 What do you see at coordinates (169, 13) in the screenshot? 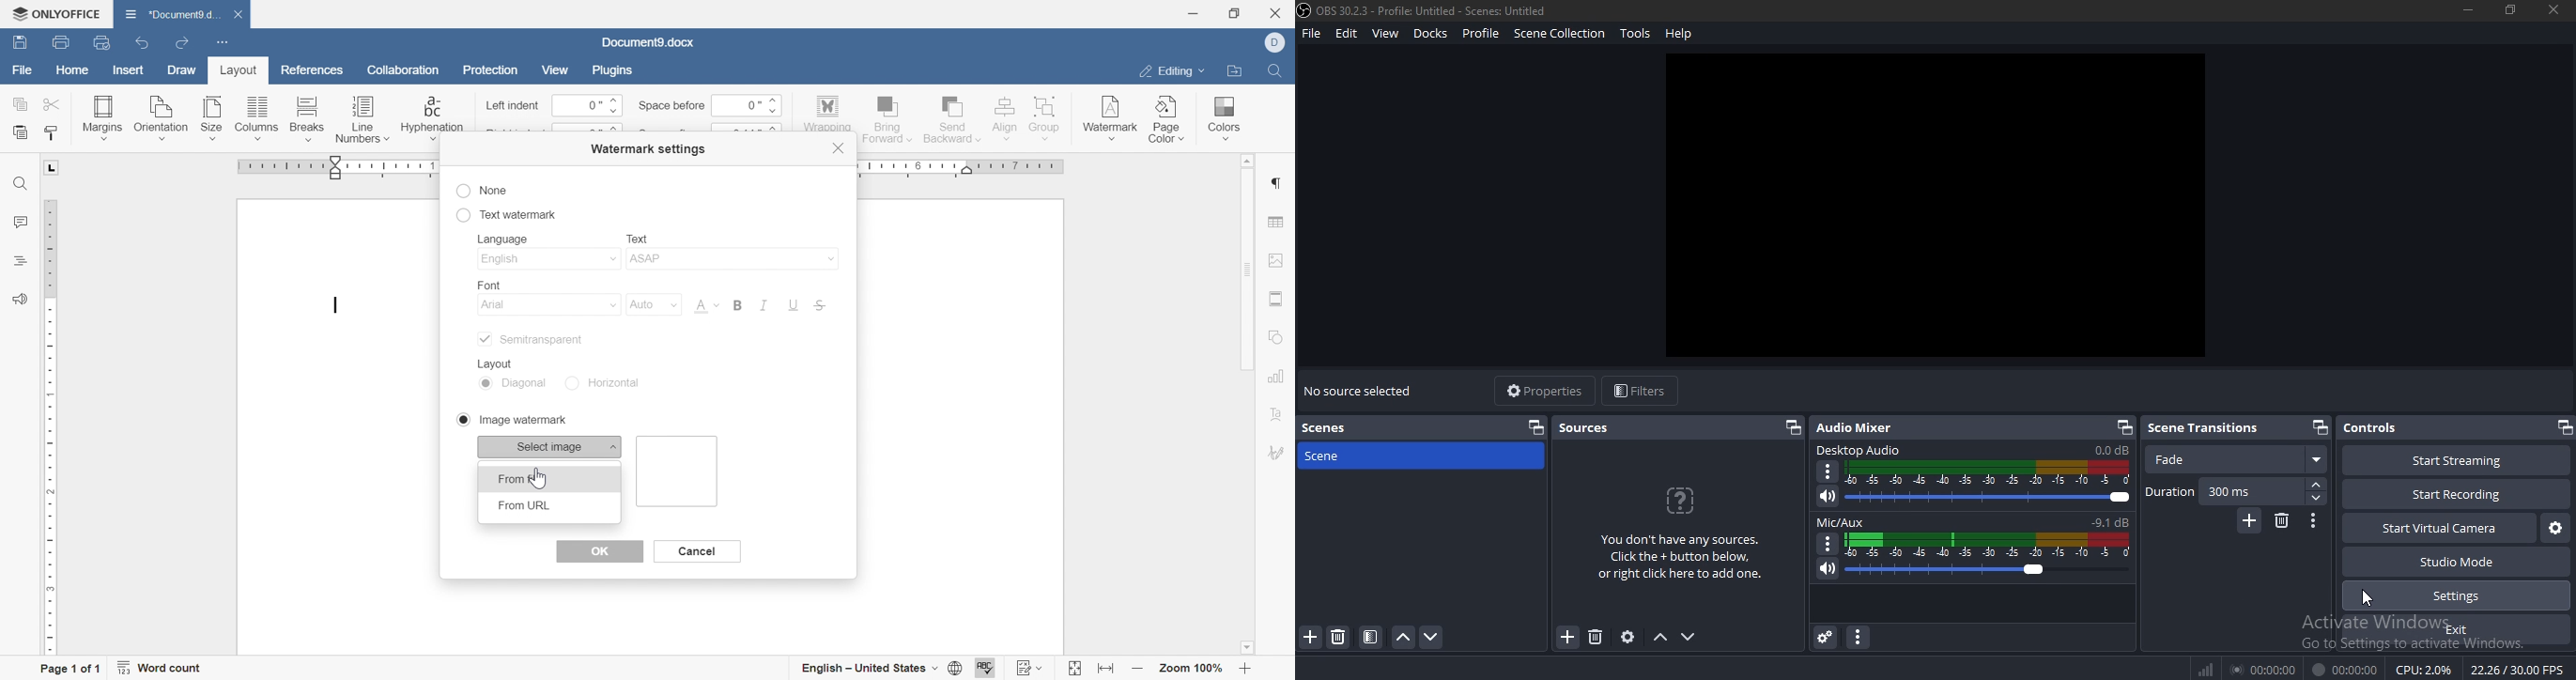
I see `document name` at bounding box center [169, 13].